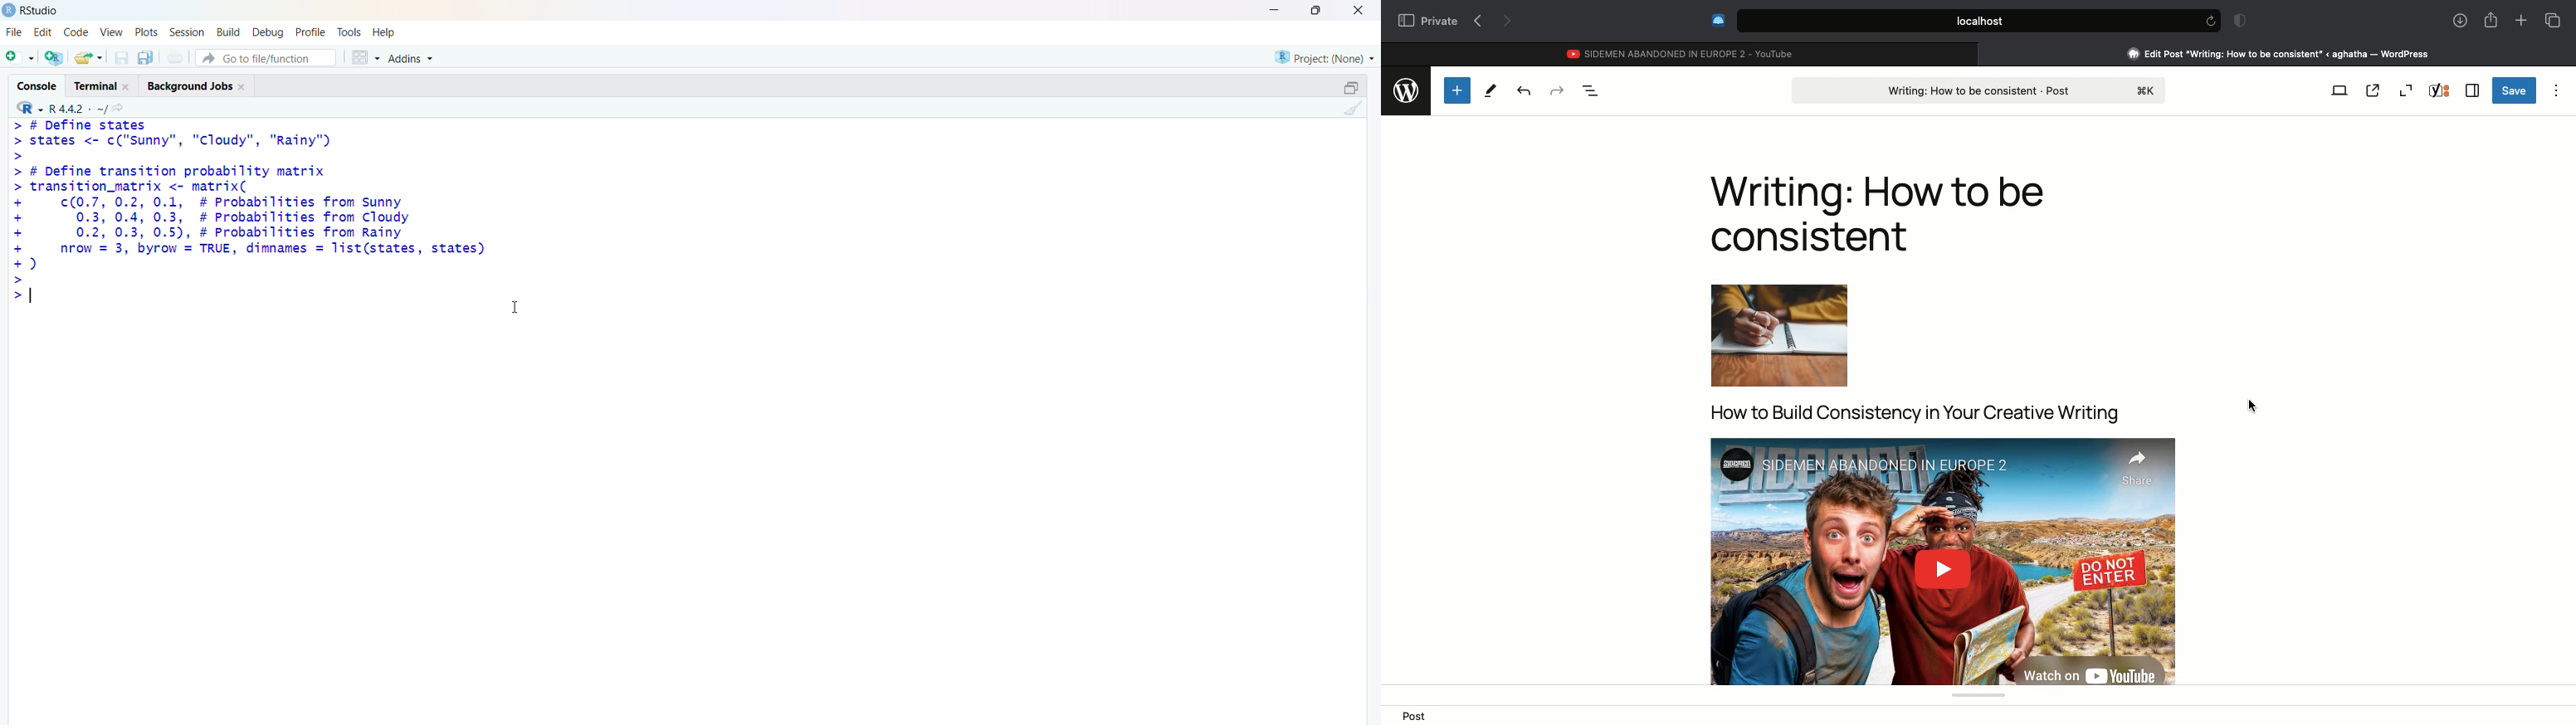 The width and height of the screenshot is (2576, 728). What do you see at coordinates (1940, 557) in the screenshot?
I see `Video embedded` at bounding box center [1940, 557].